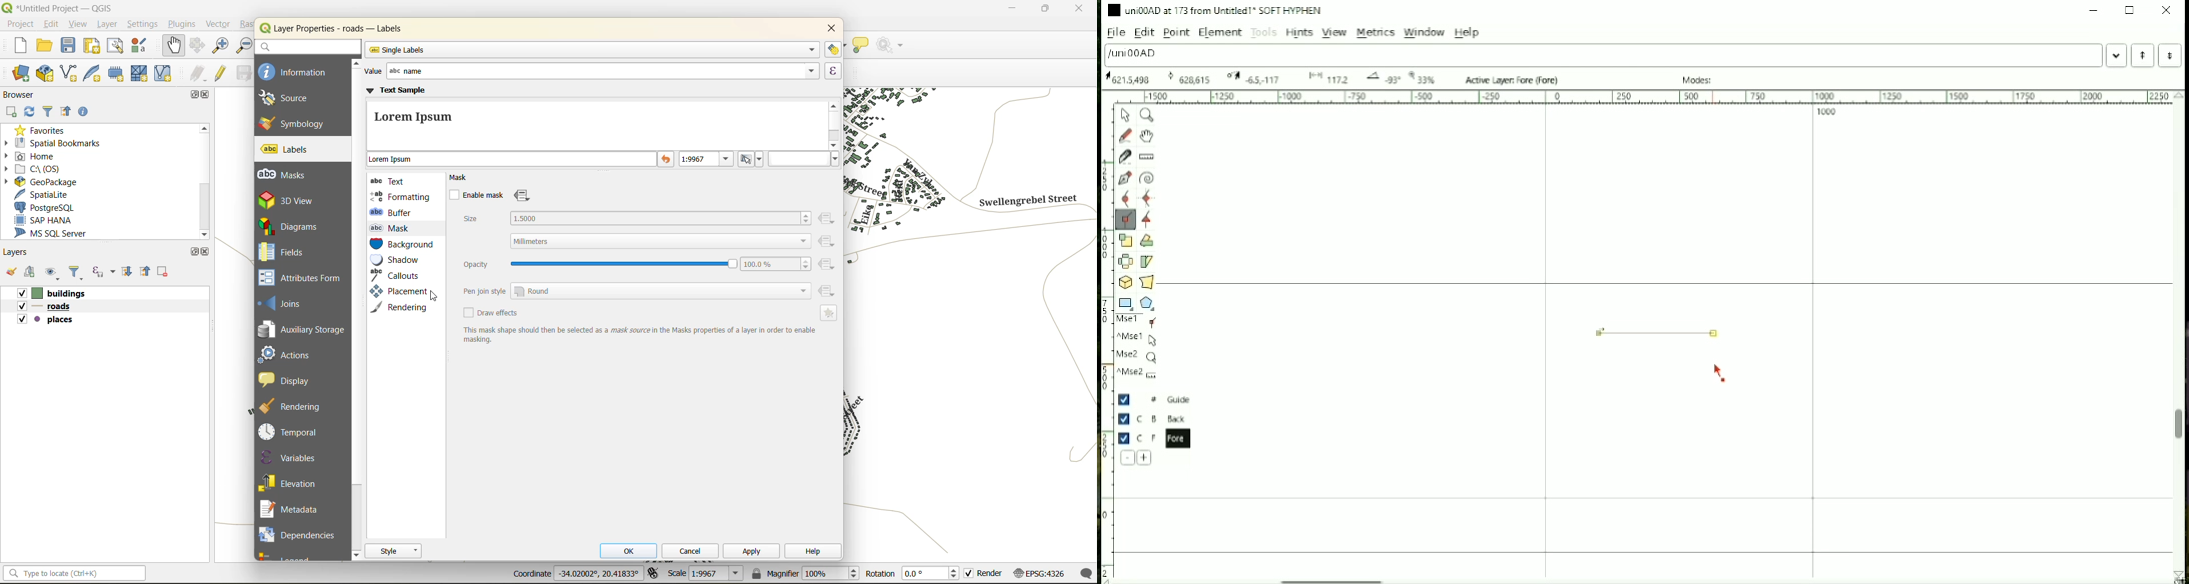 Image resolution: width=2212 pixels, height=588 pixels. What do you see at coordinates (304, 278) in the screenshot?
I see `attributes form` at bounding box center [304, 278].